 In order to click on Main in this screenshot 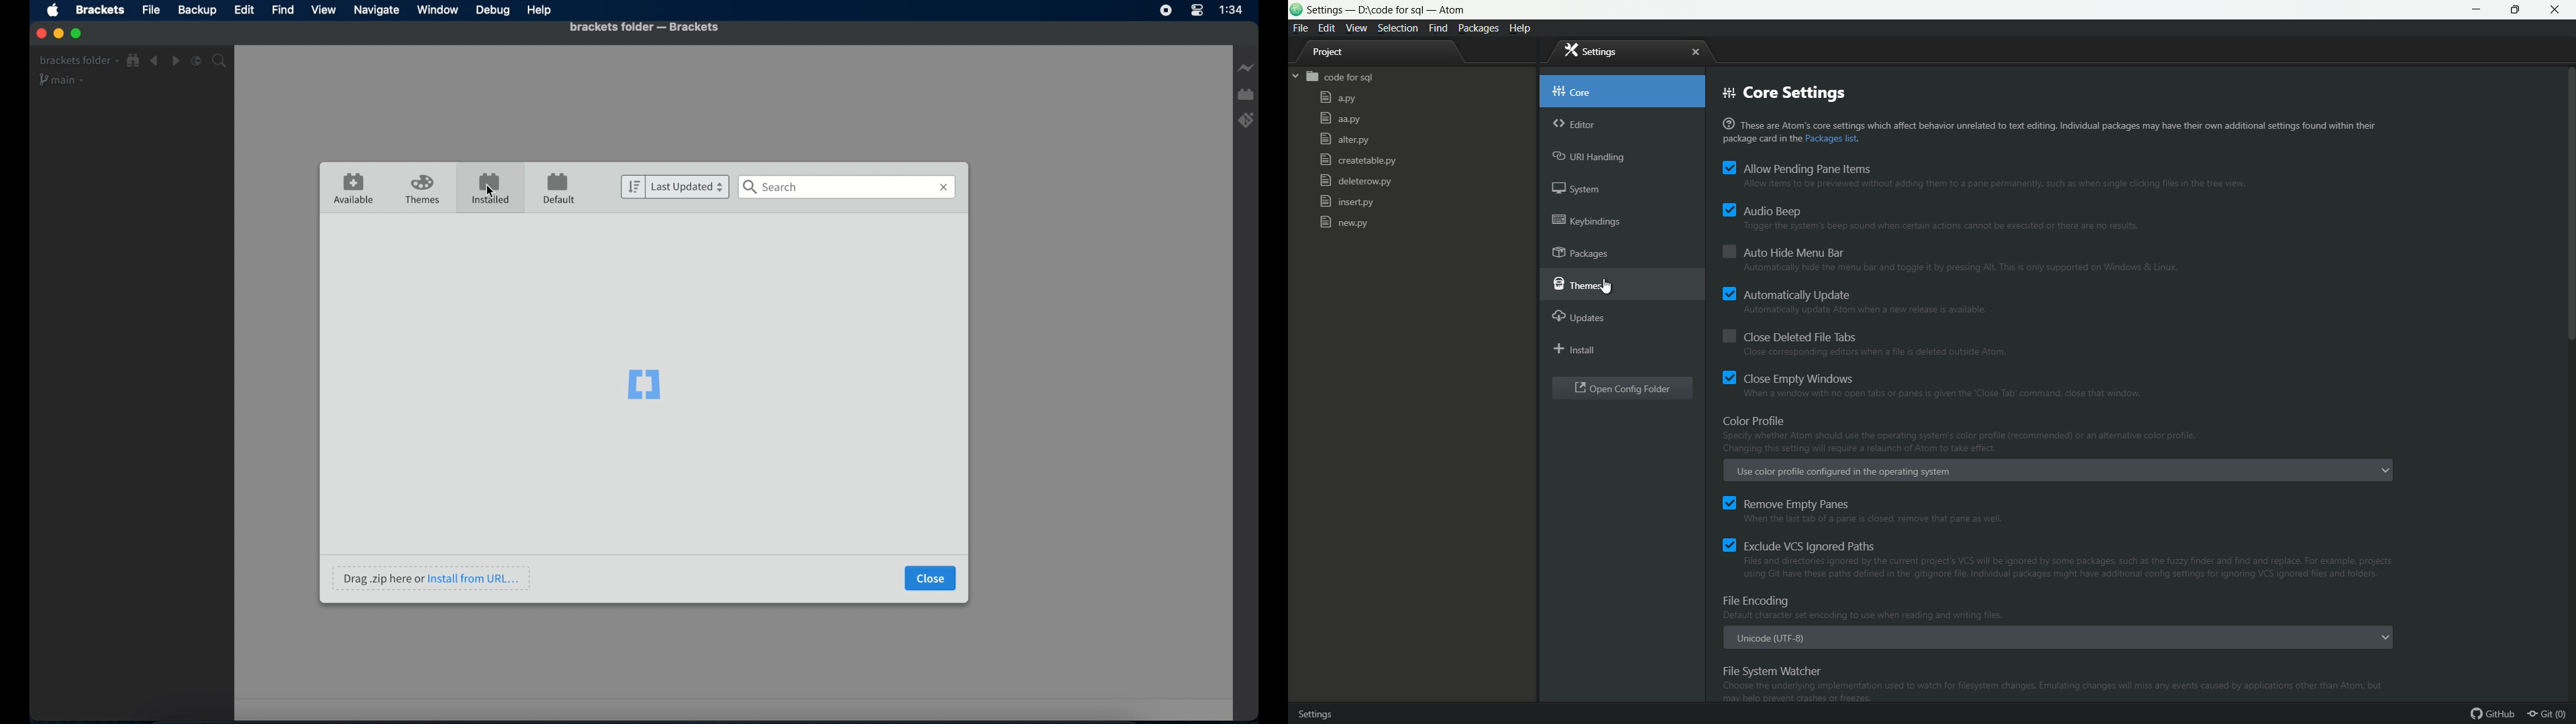, I will do `click(62, 80)`.